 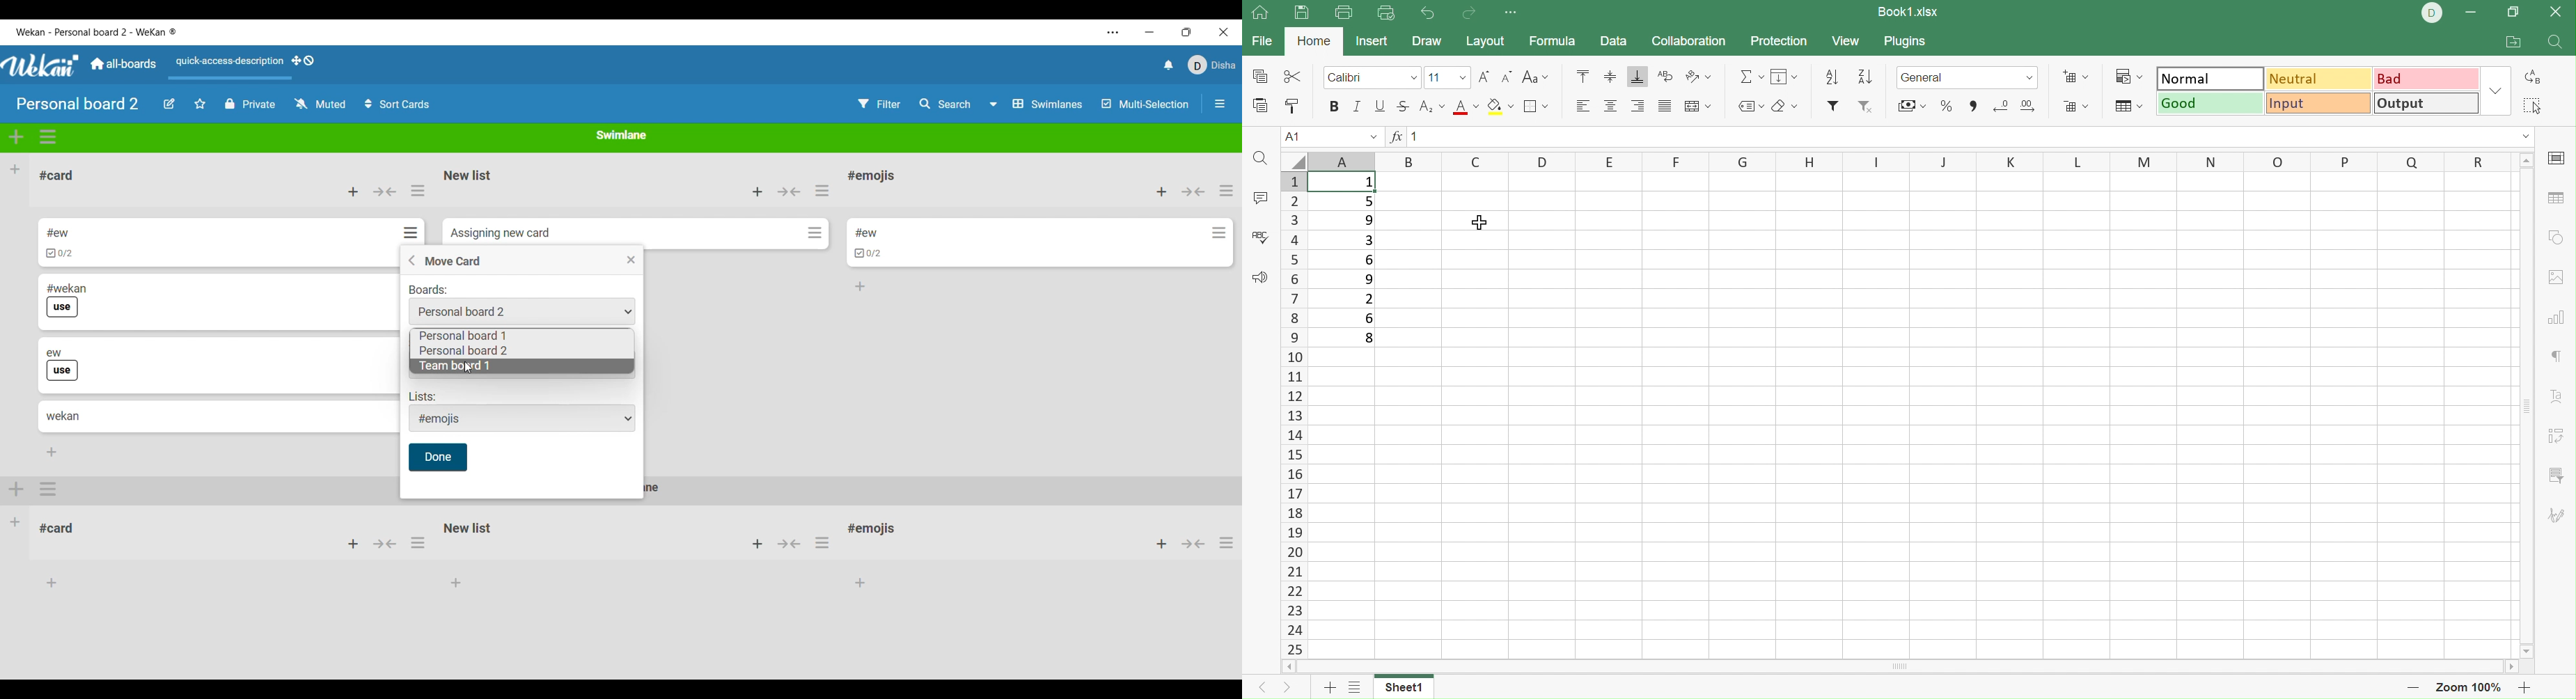 I want to click on Indicates board options, so click(x=428, y=290).